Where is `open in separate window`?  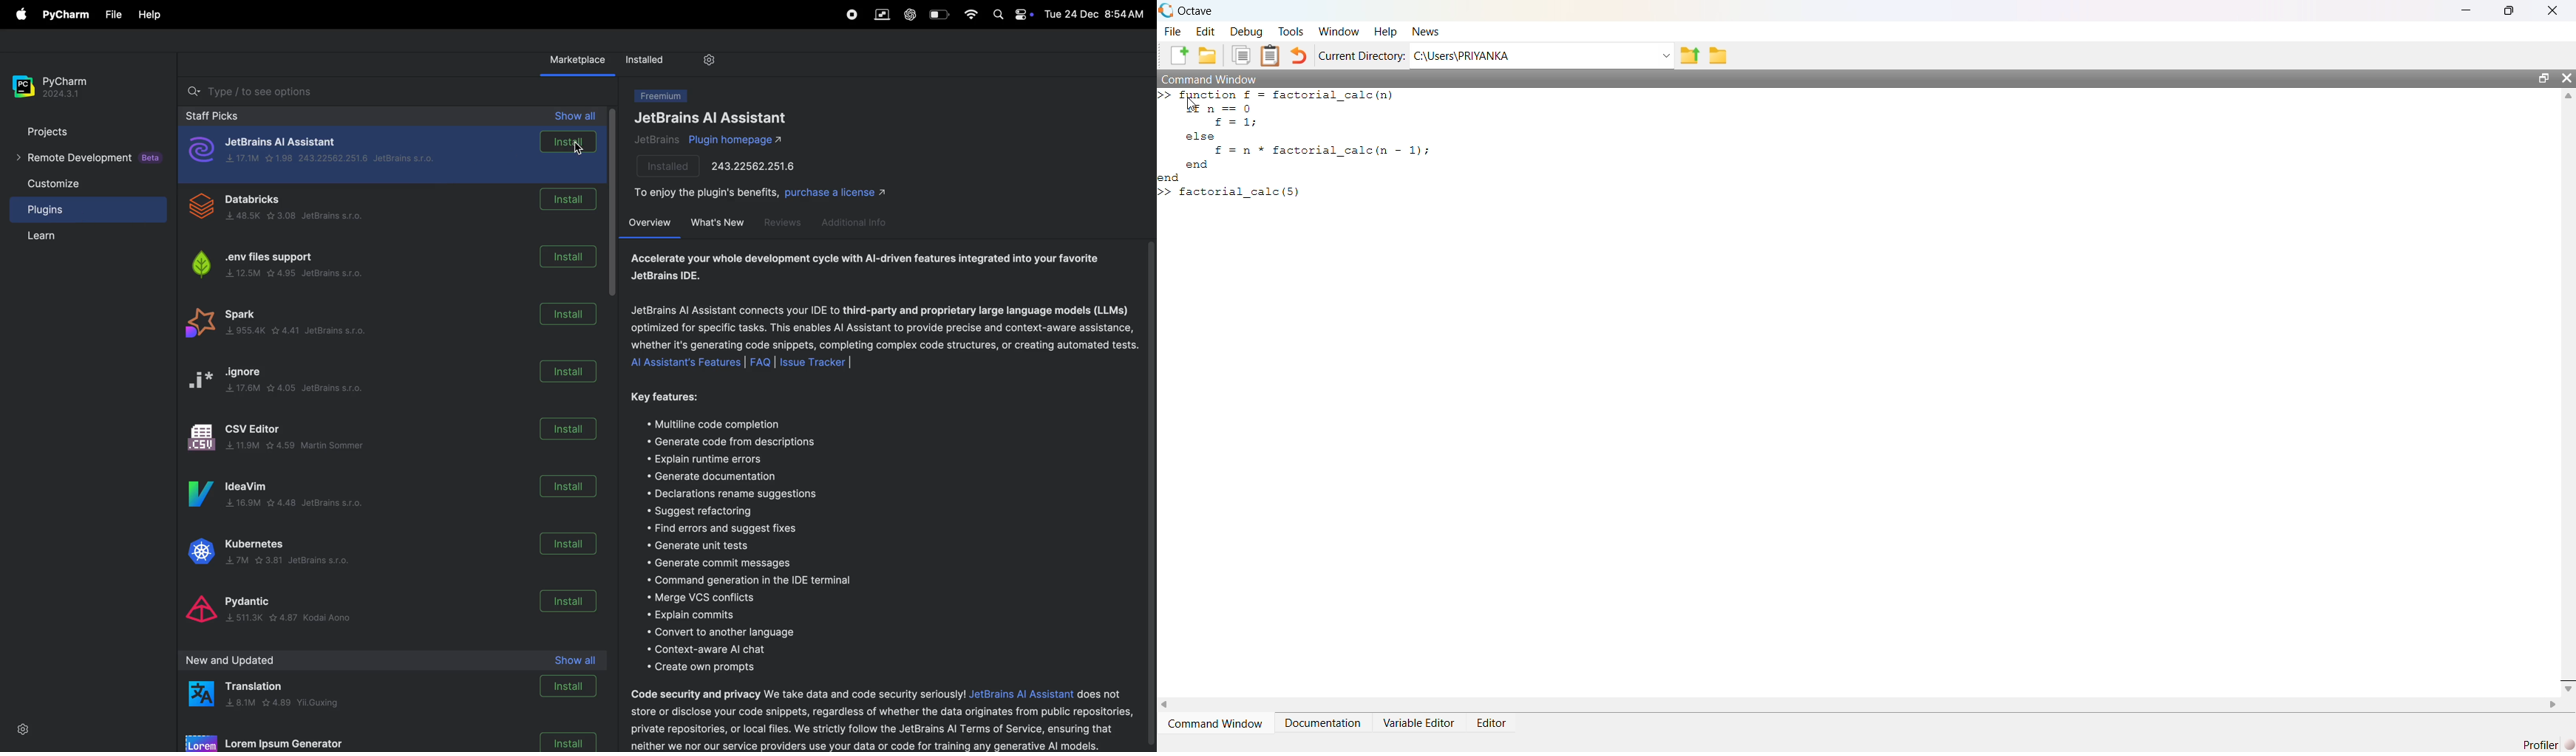 open in separate window is located at coordinates (2543, 76).